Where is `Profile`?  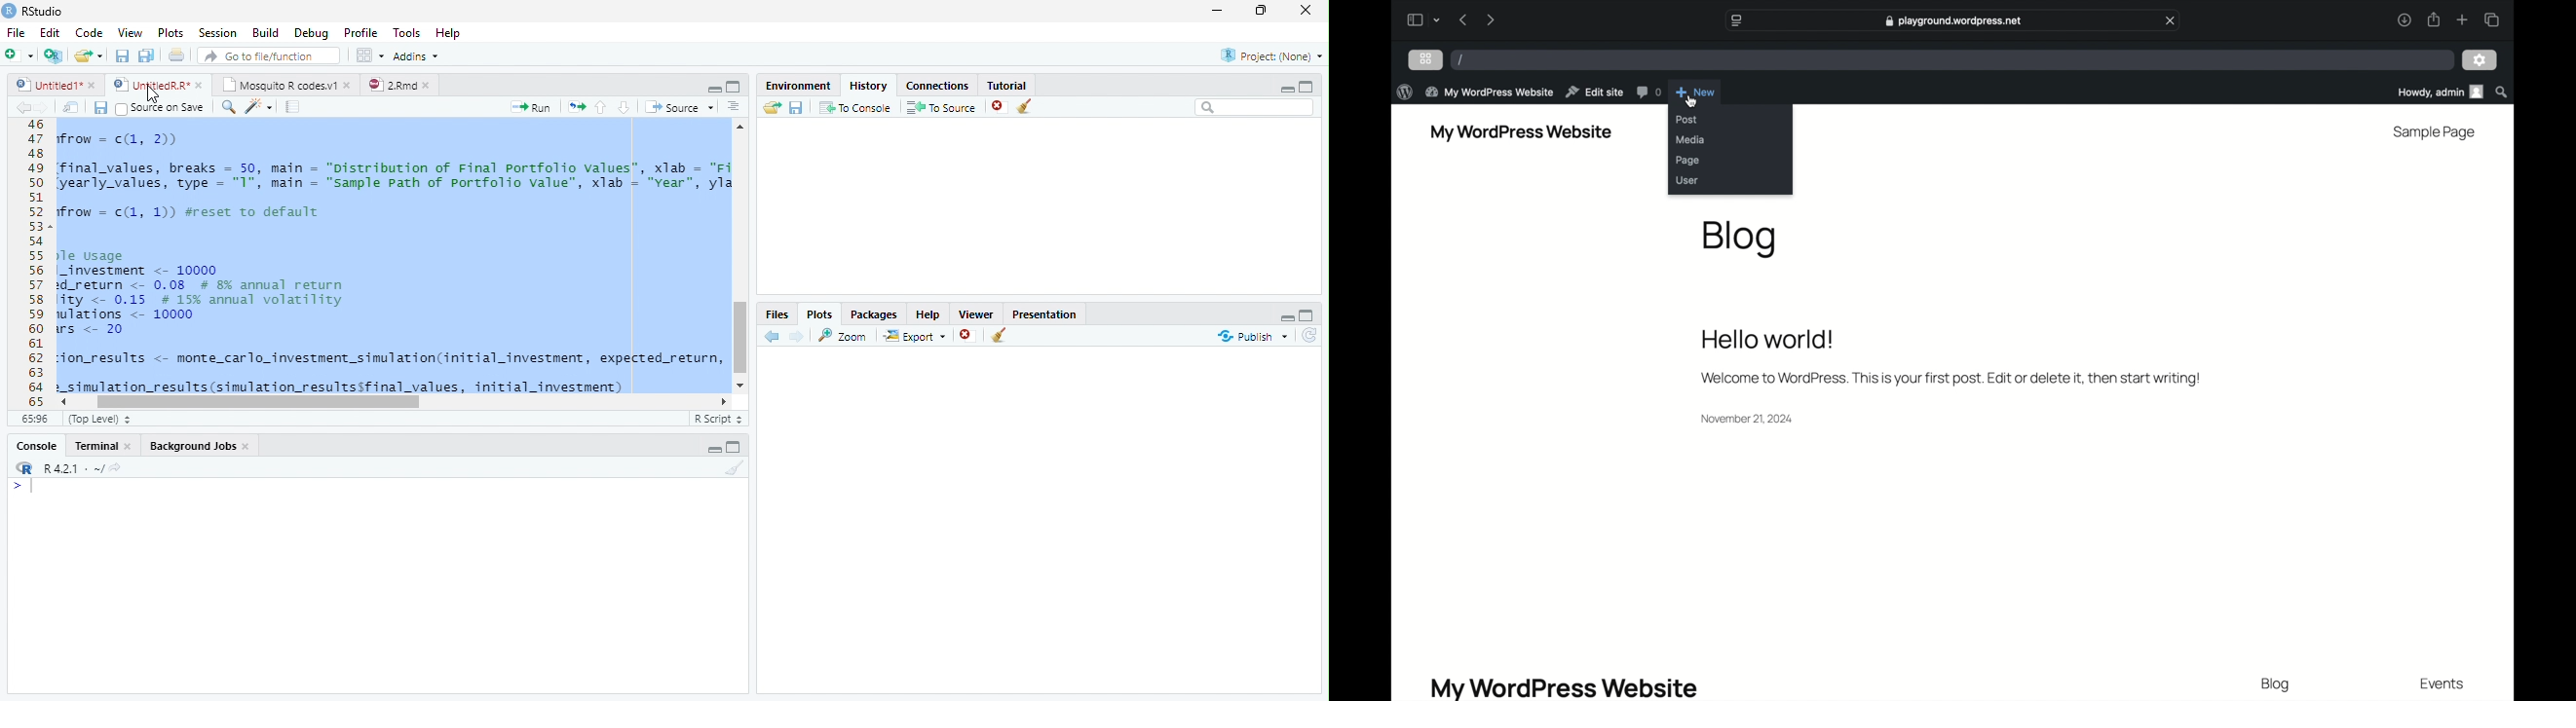 Profile is located at coordinates (360, 32).